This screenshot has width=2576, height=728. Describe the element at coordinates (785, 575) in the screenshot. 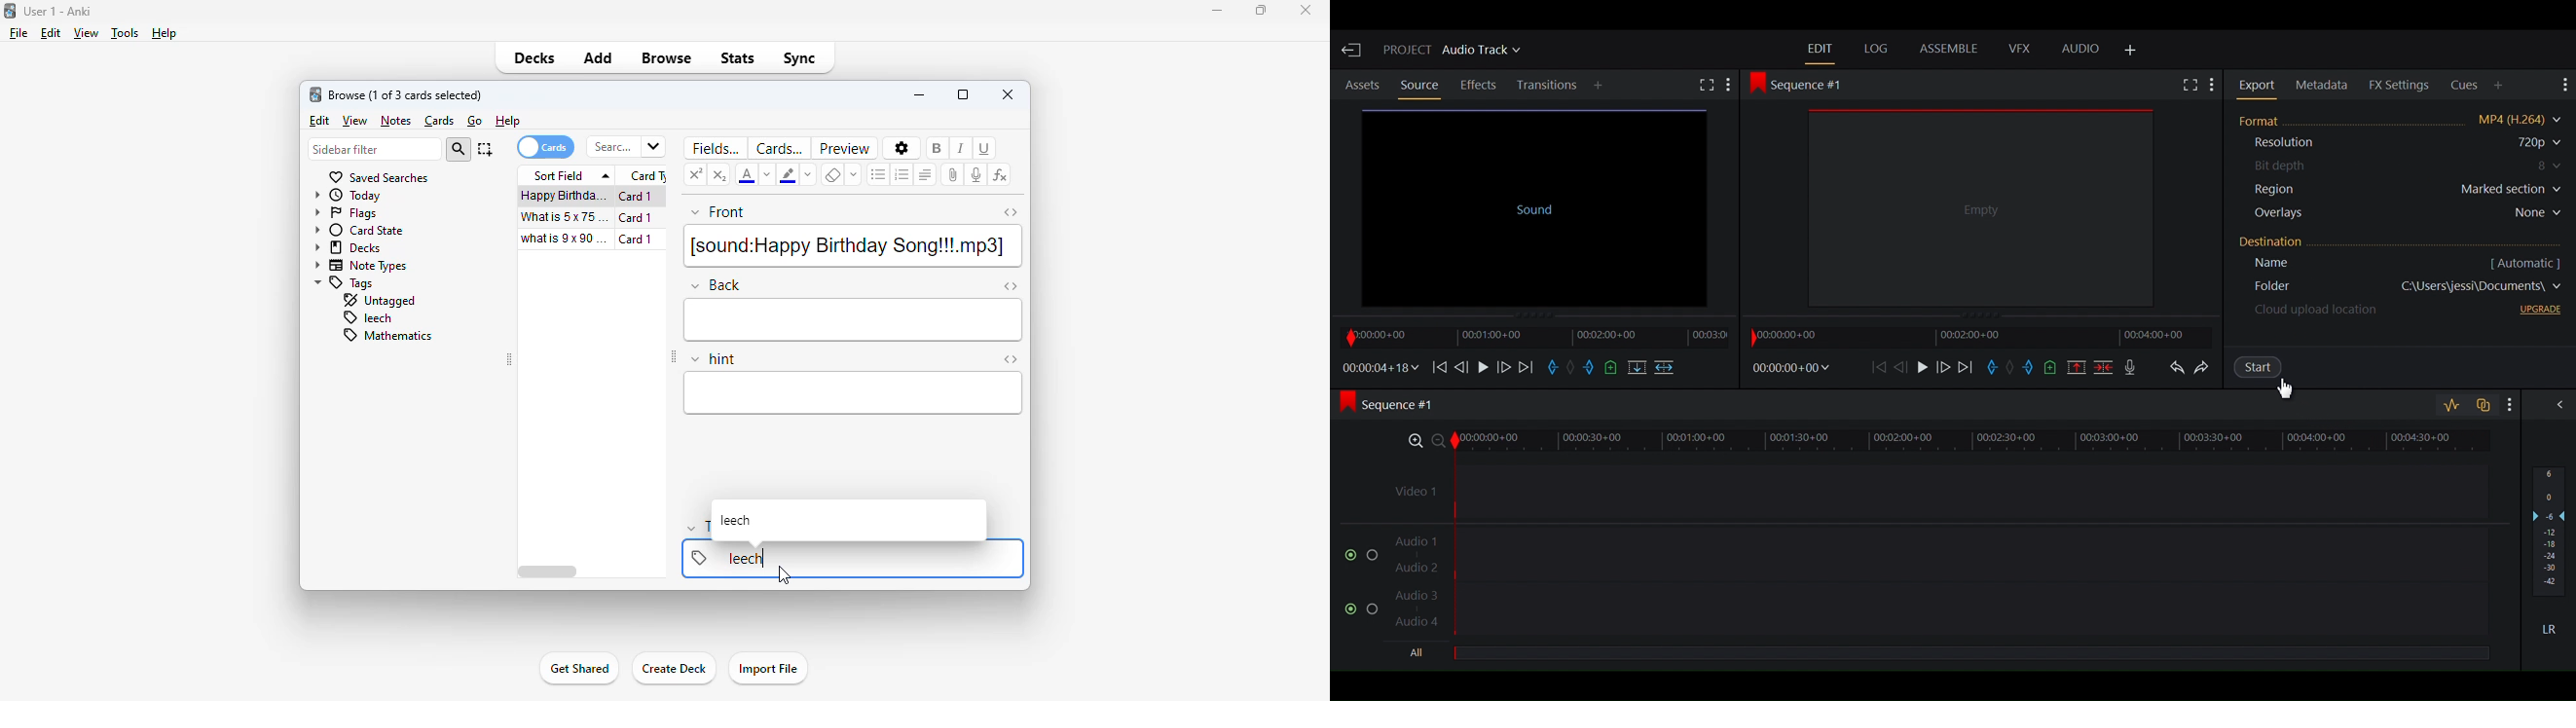

I see `cursor` at that location.